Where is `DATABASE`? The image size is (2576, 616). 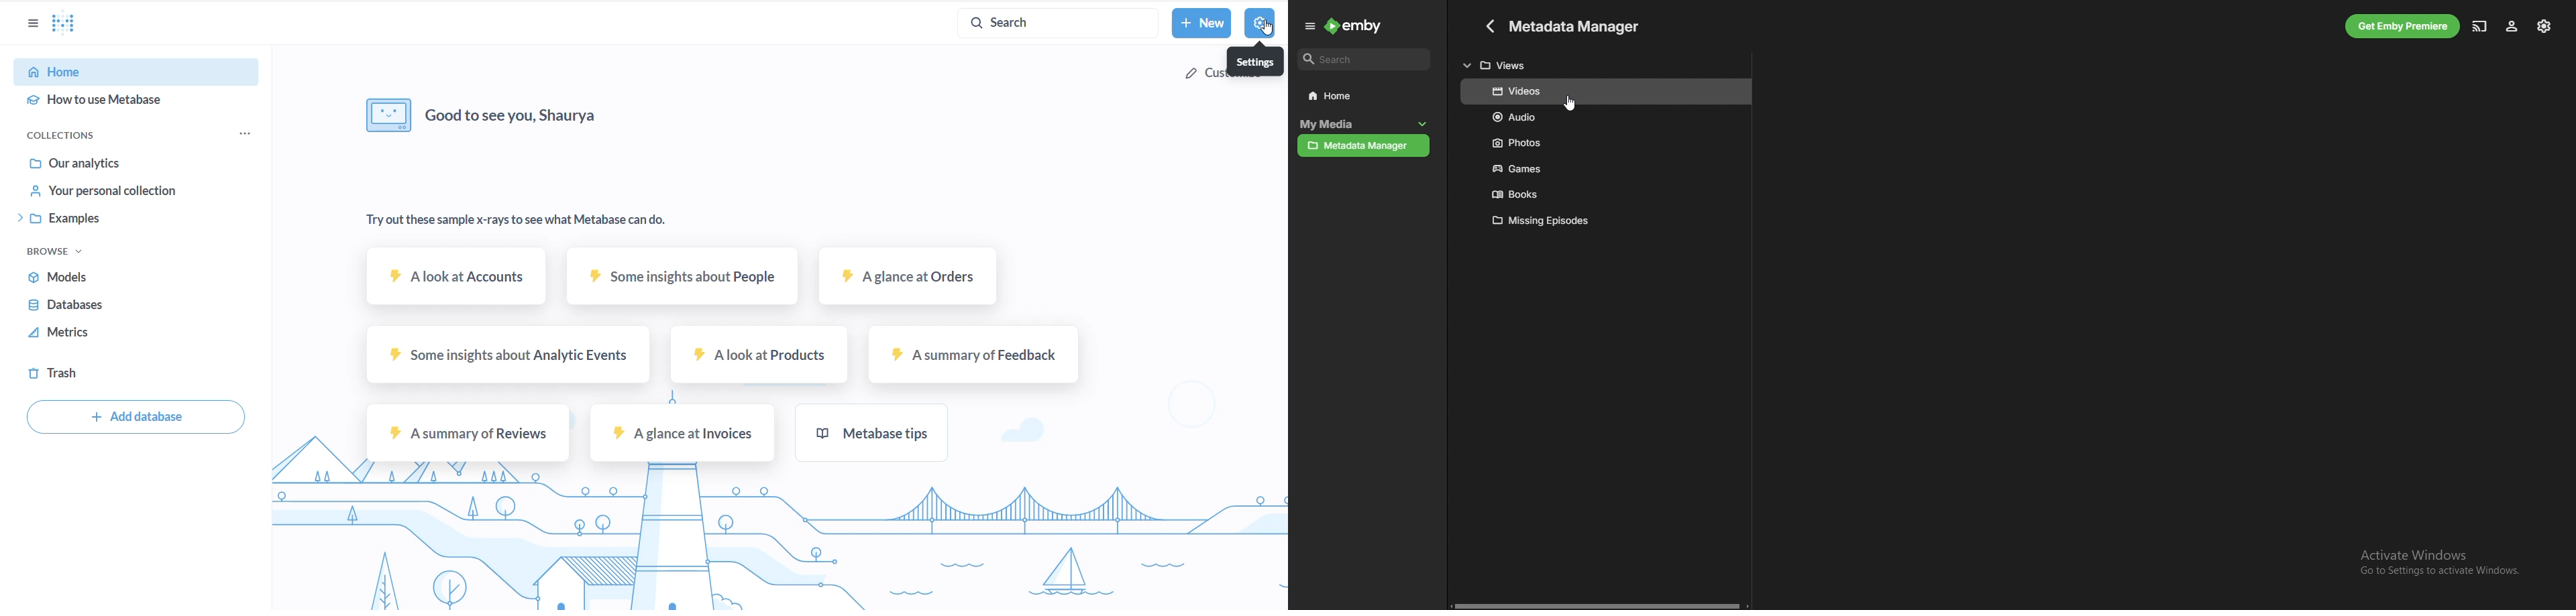
DATABASE is located at coordinates (90, 306).